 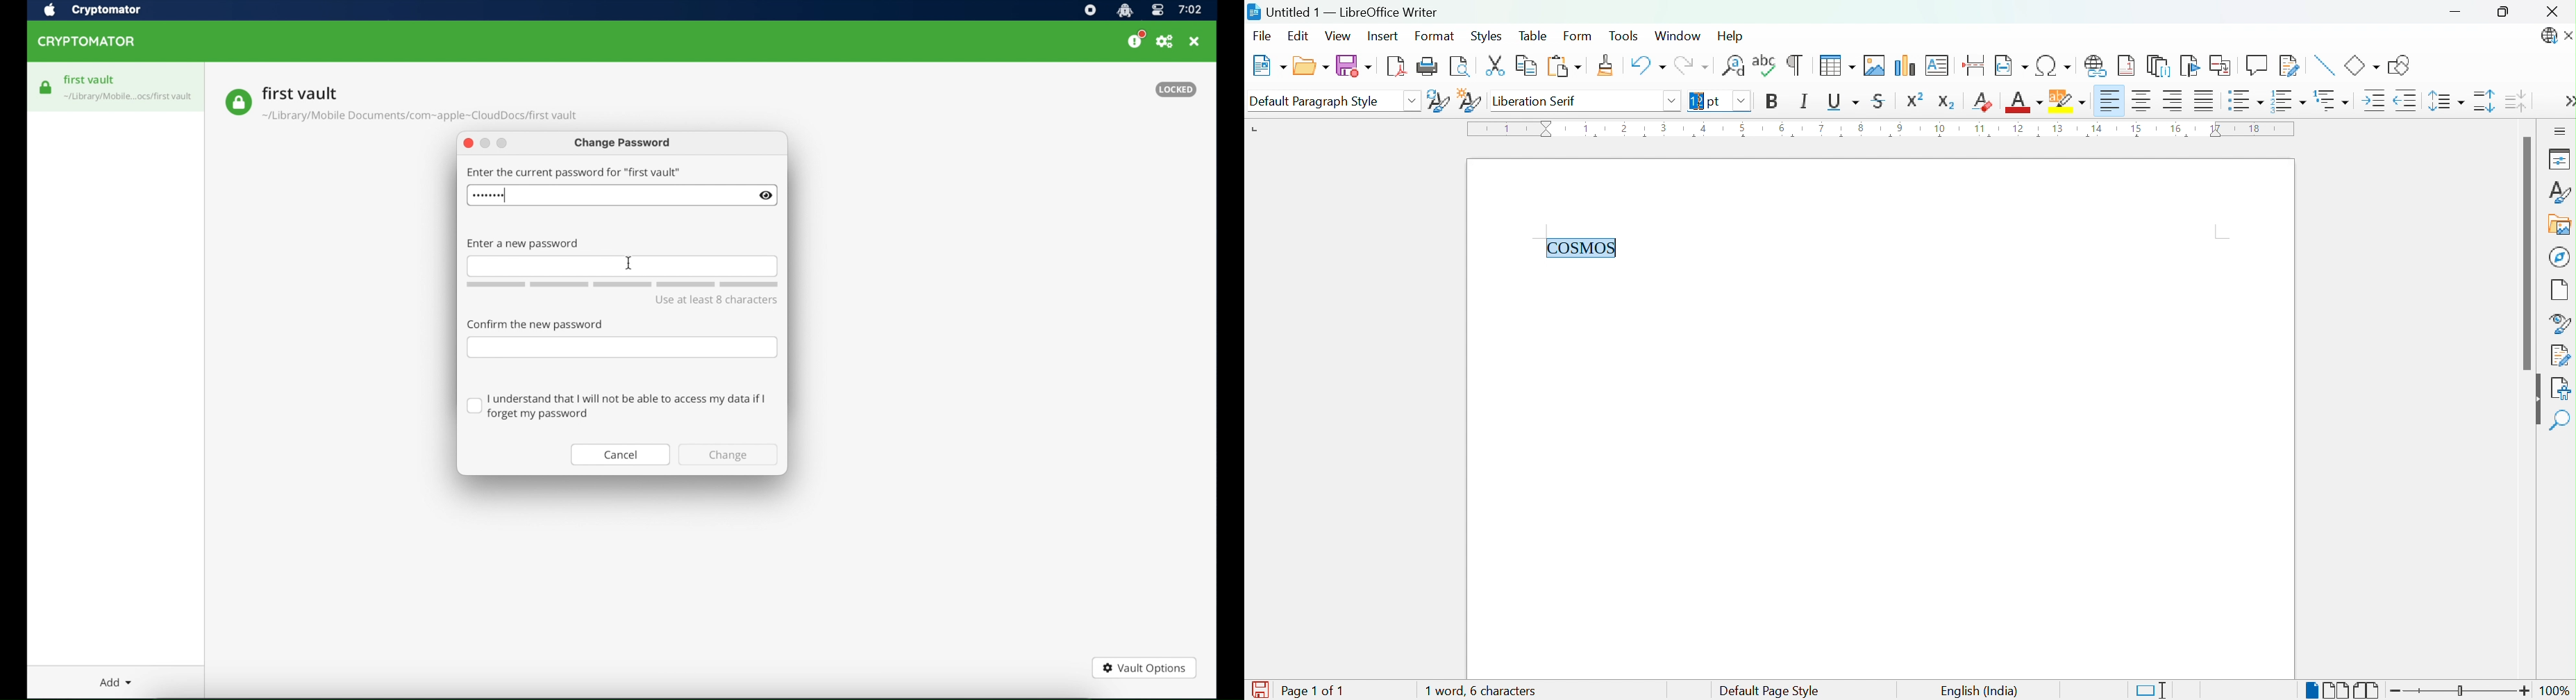 I want to click on Superscript, so click(x=1917, y=100).